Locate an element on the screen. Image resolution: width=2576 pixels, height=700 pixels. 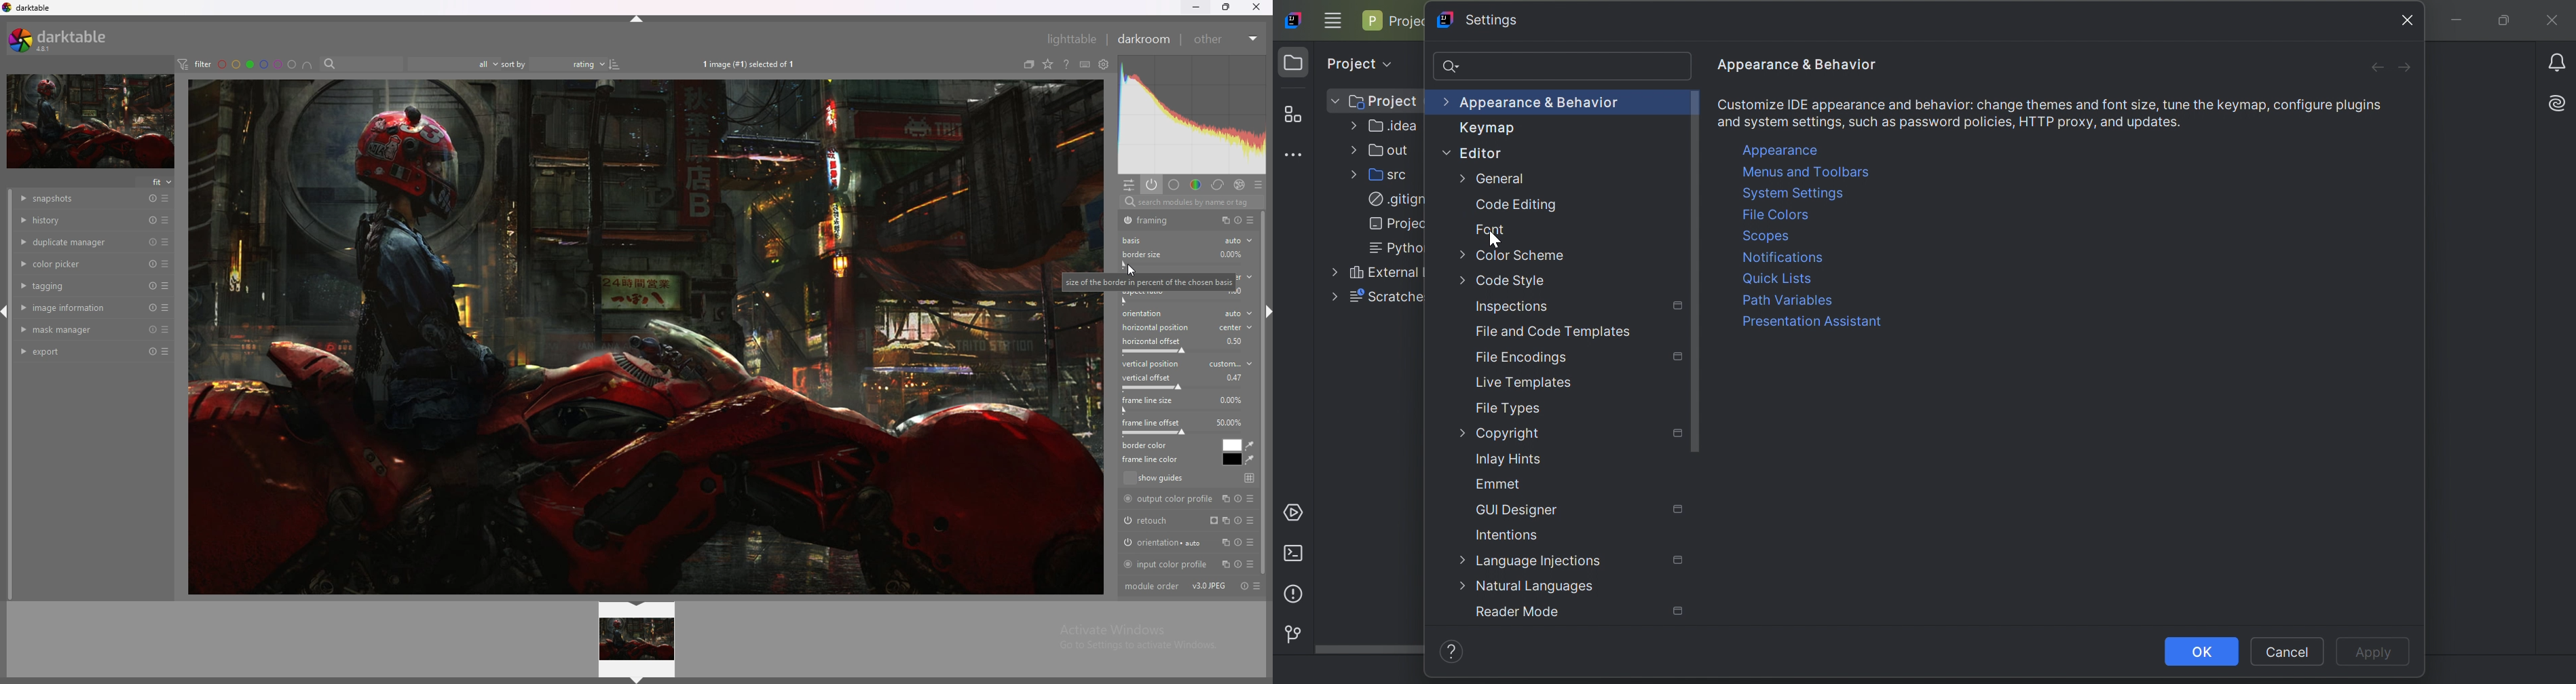
search modules is located at coordinates (1193, 203).